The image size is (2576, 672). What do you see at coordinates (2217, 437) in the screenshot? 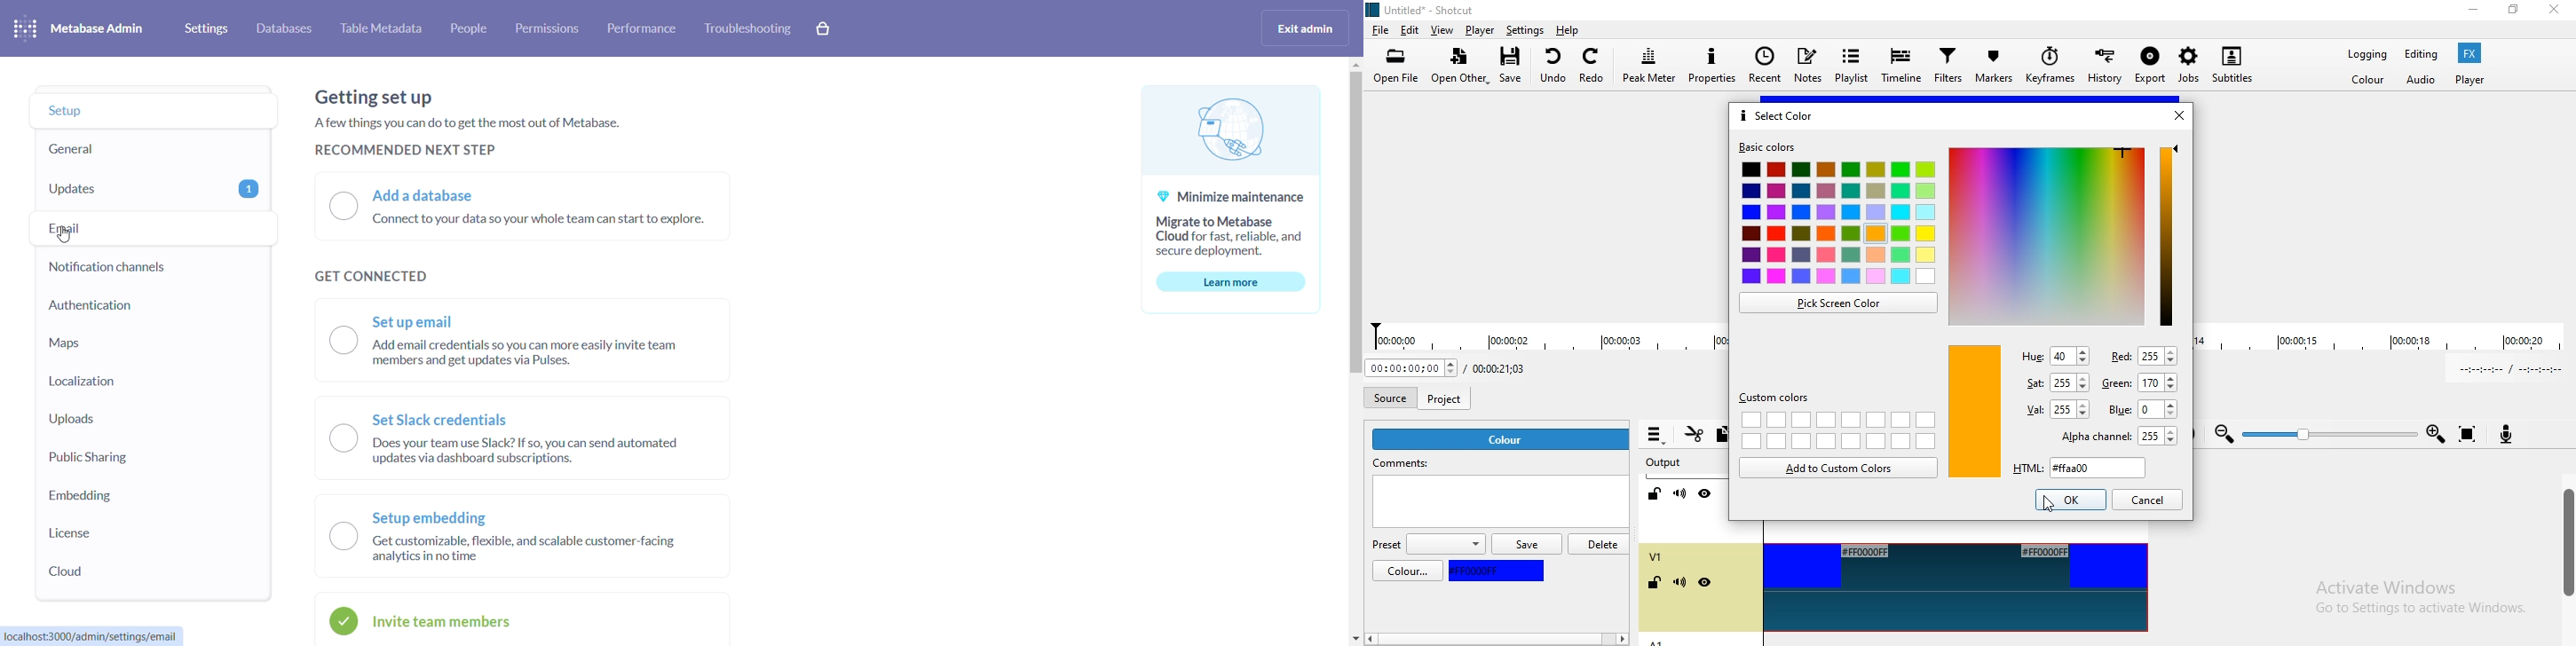
I see `zoom` at bounding box center [2217, 437].